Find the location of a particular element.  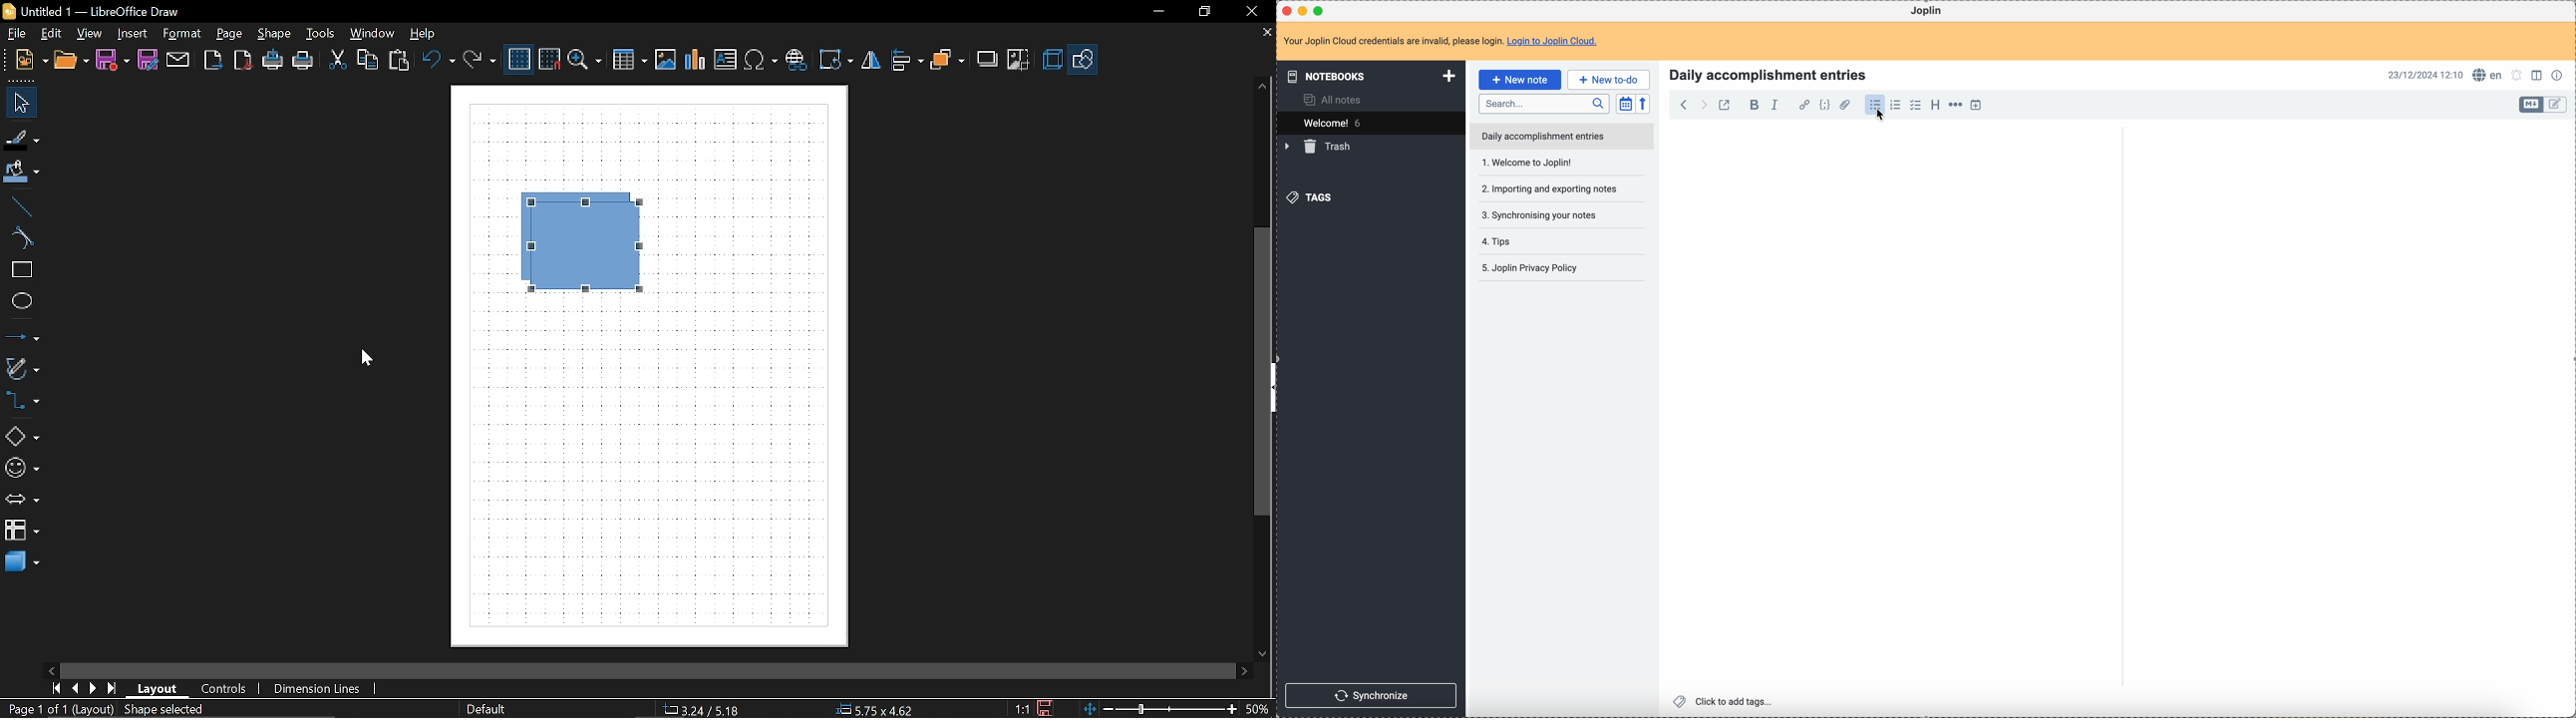

Current window is located at coordinates (92, 10).